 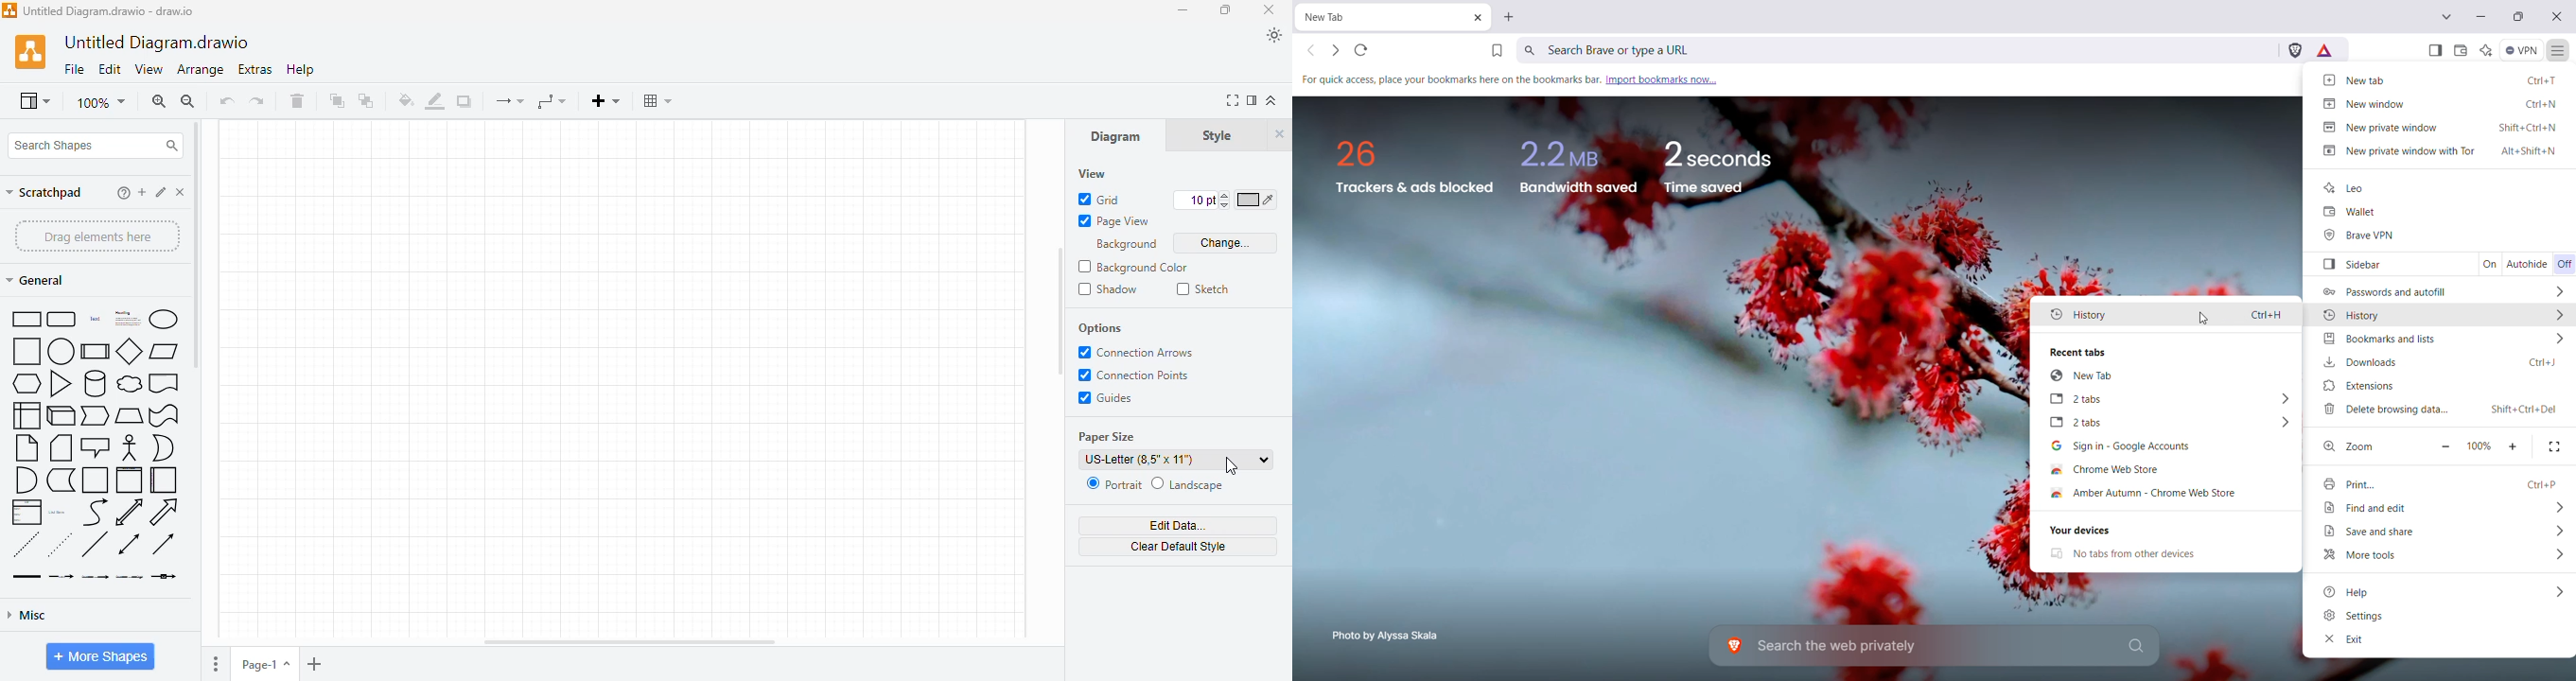 What do you see at coordinates (2442, 508) in the screenshot?
I see `Find and edit` at bounding box center [2442, 508].